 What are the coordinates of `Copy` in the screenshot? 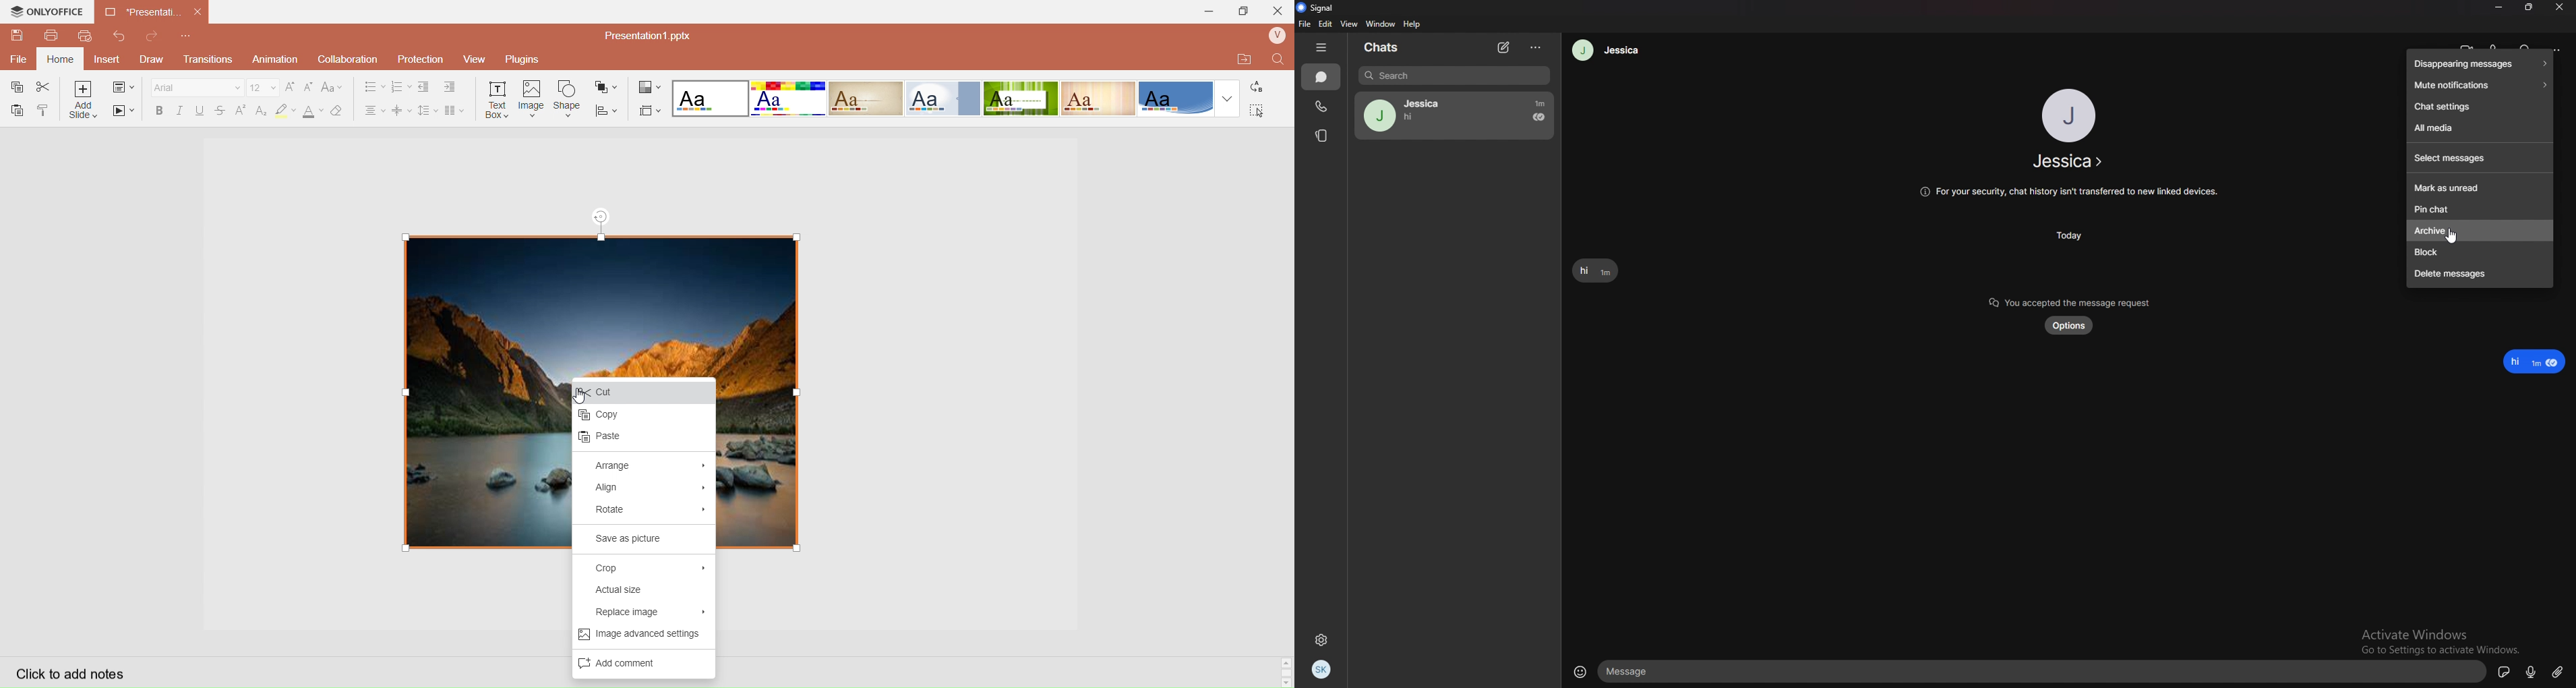 It's located at (18, 87).